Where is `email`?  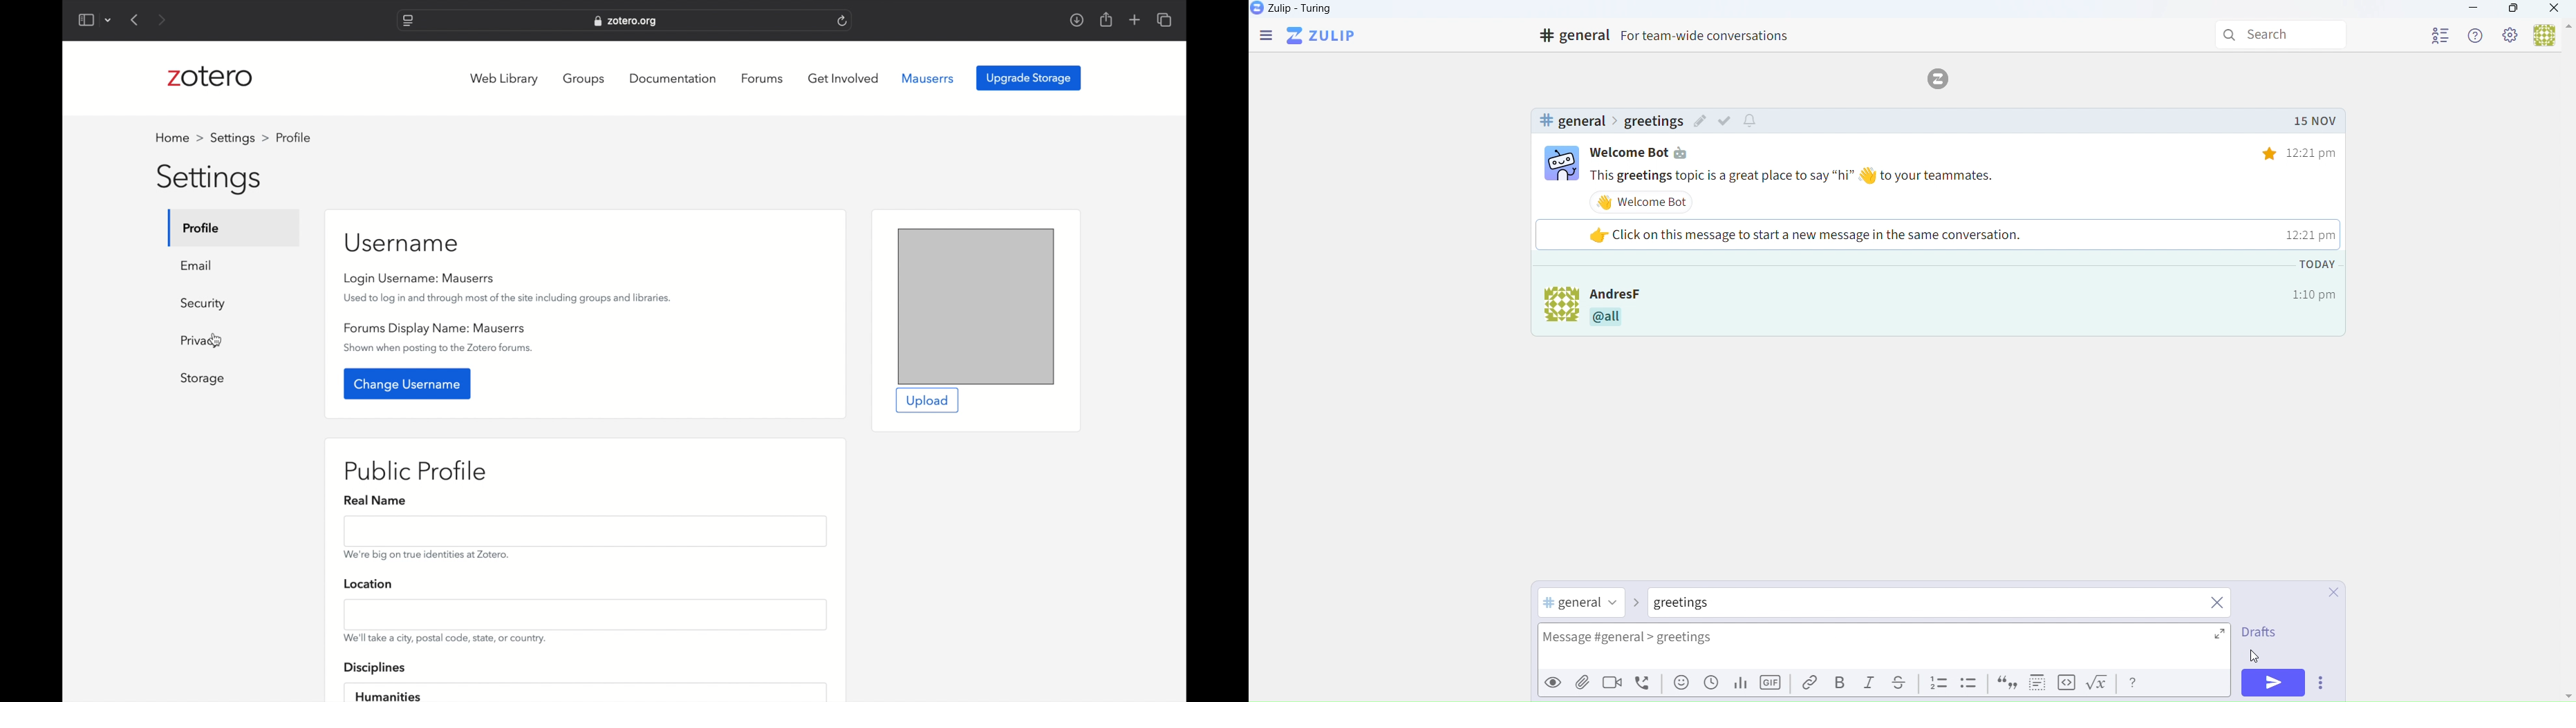 email is located at coordinates (196, 265).